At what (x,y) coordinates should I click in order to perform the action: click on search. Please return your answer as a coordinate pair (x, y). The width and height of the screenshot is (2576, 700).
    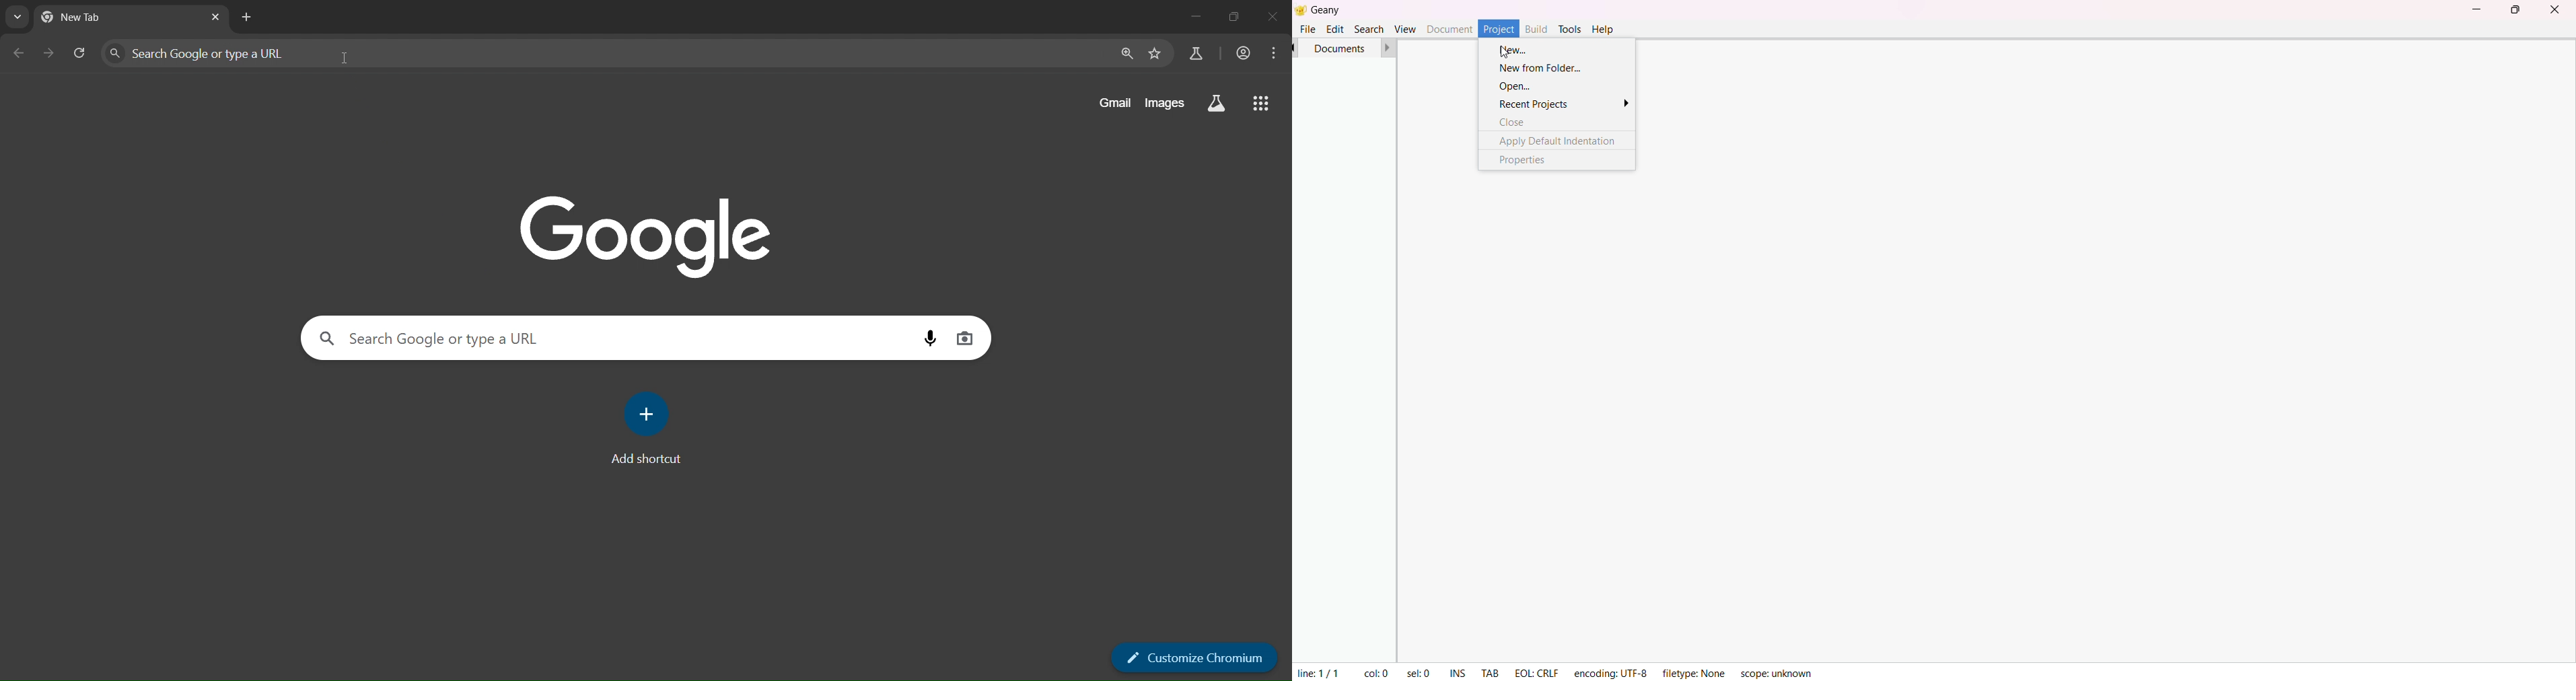
    Looking at the image, I should click on (1368, 28).